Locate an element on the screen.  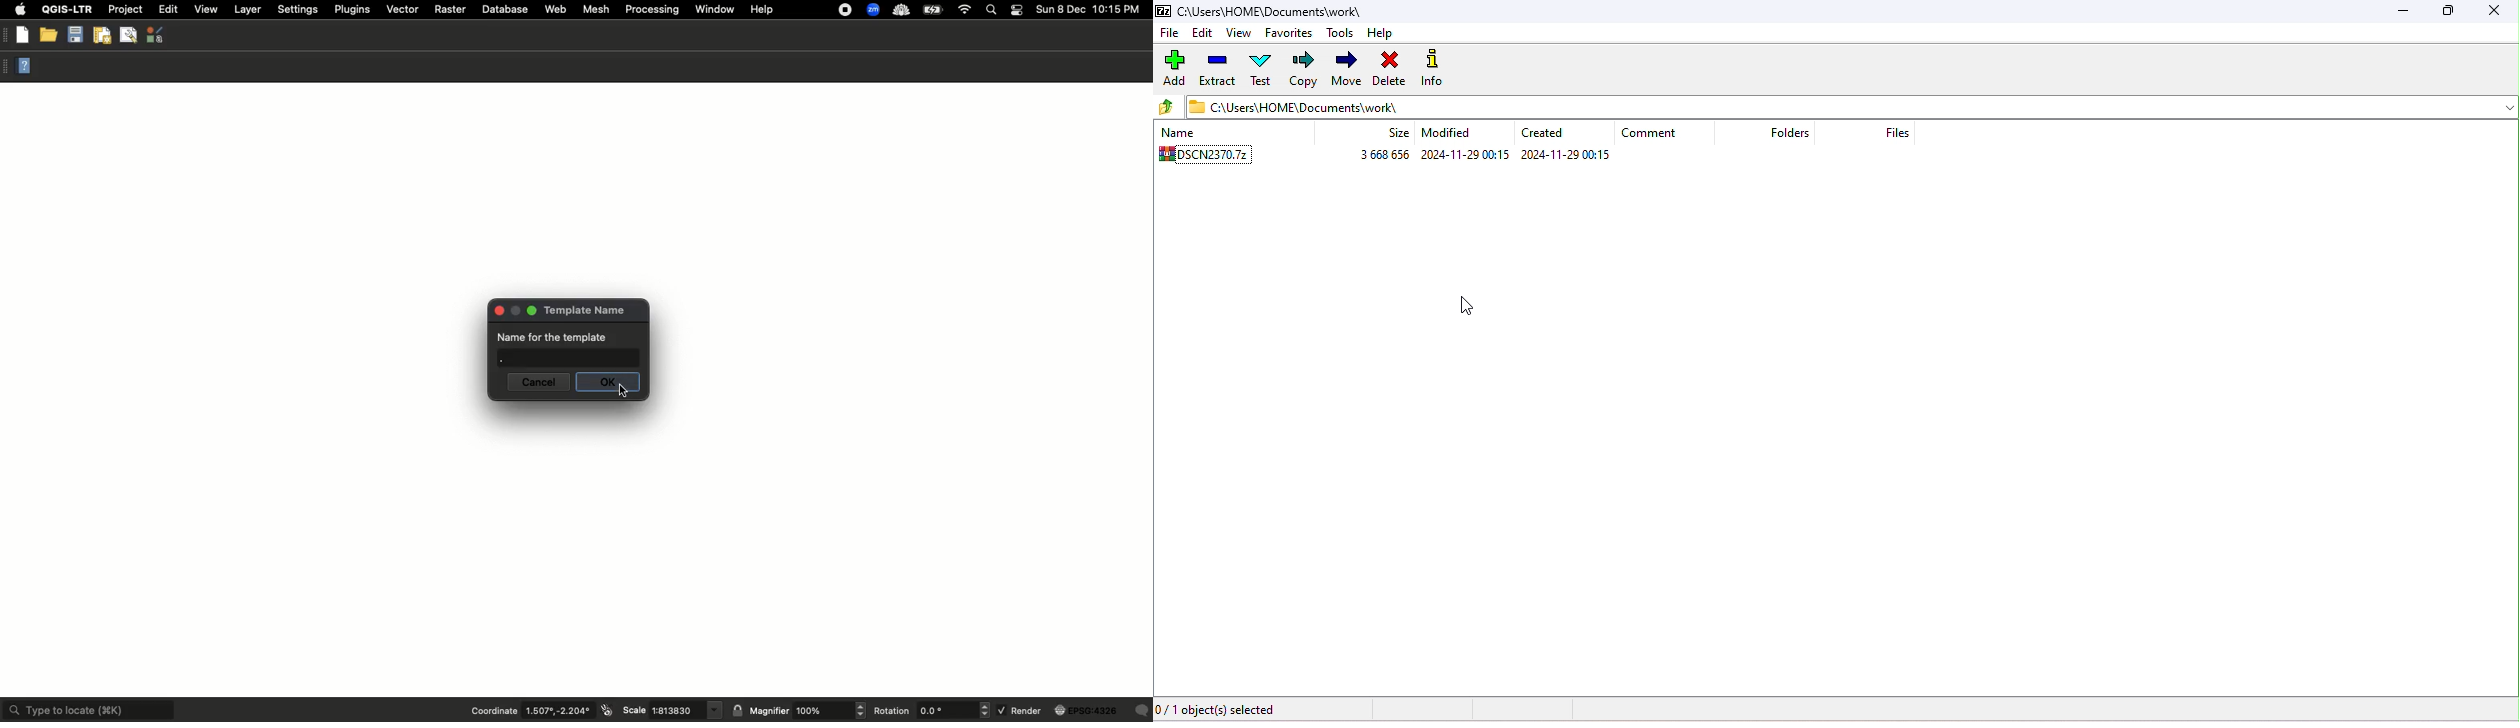
magnifier is located at coordinates (831, 711).